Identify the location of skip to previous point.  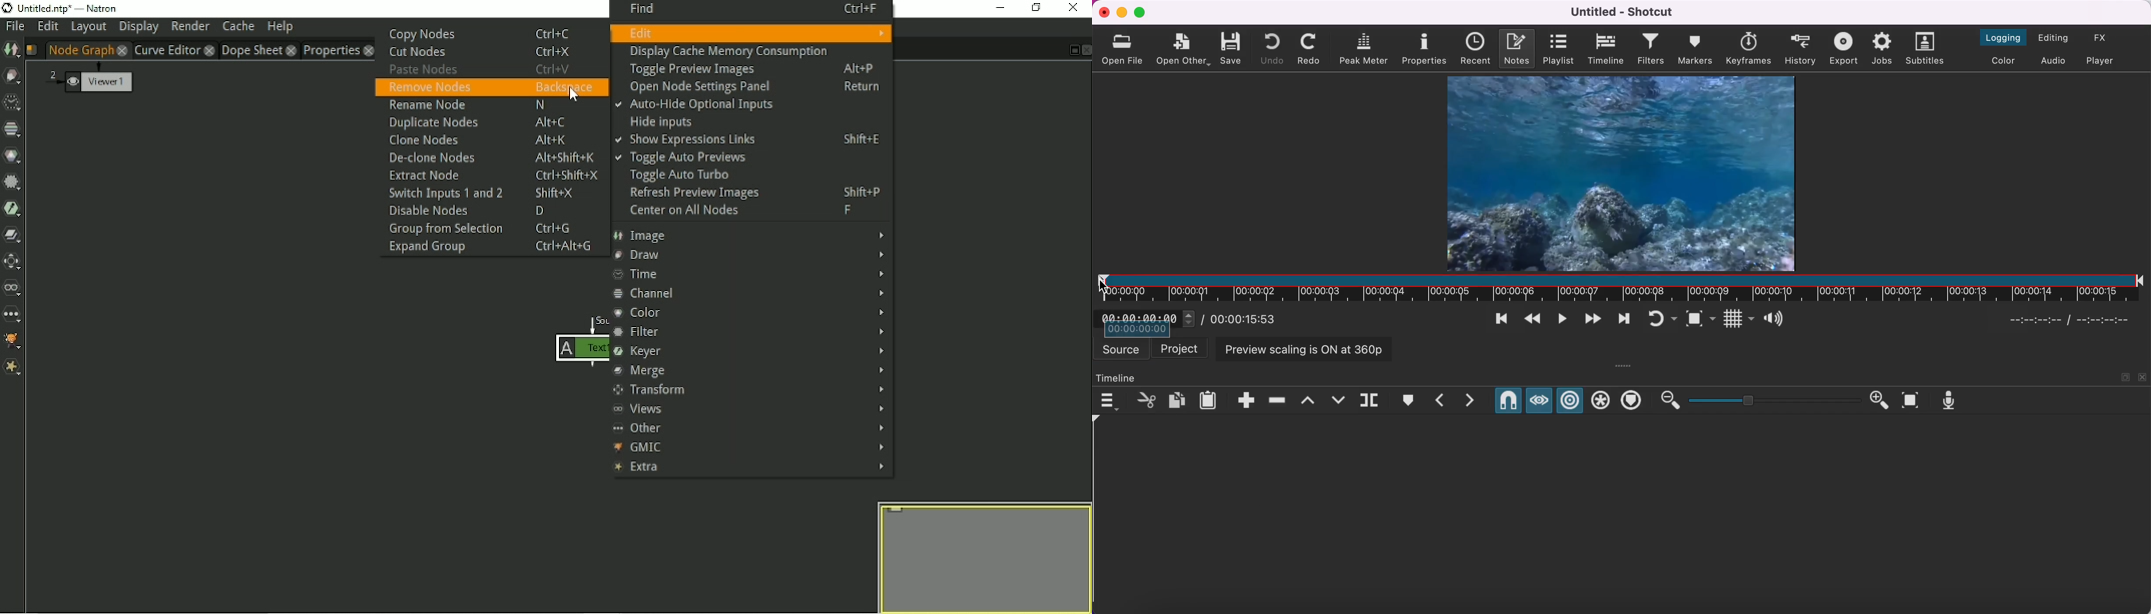
(1501, 317).